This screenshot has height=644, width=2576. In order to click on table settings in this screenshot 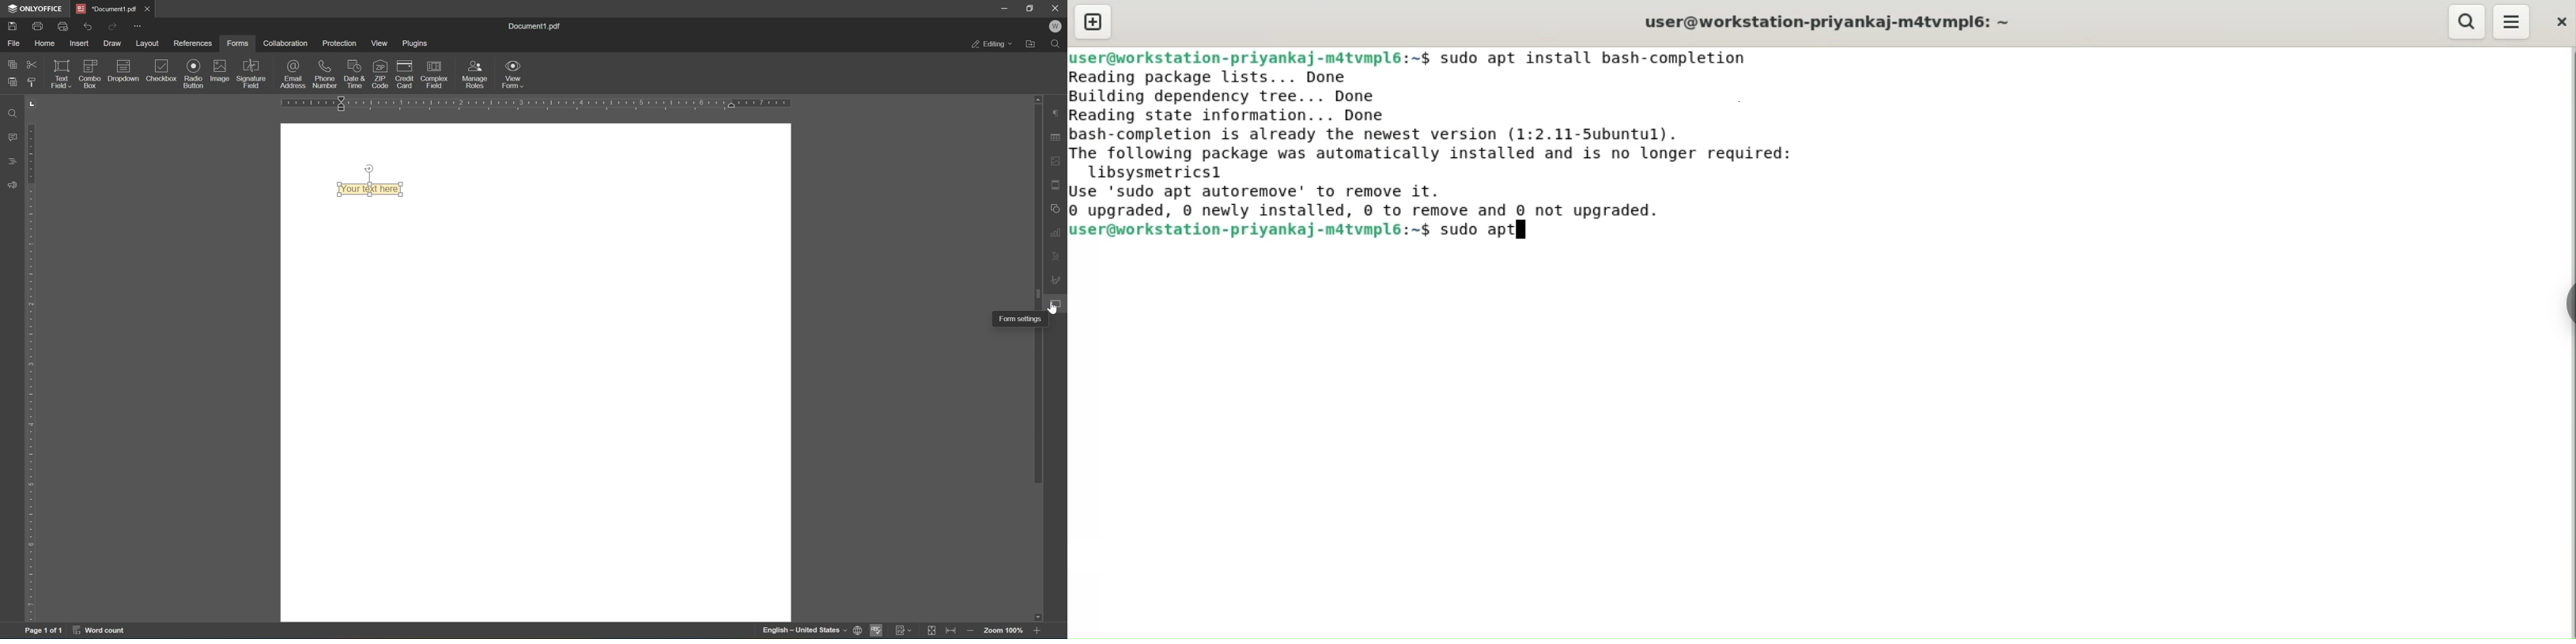, I will do `click(1057, 136)`.